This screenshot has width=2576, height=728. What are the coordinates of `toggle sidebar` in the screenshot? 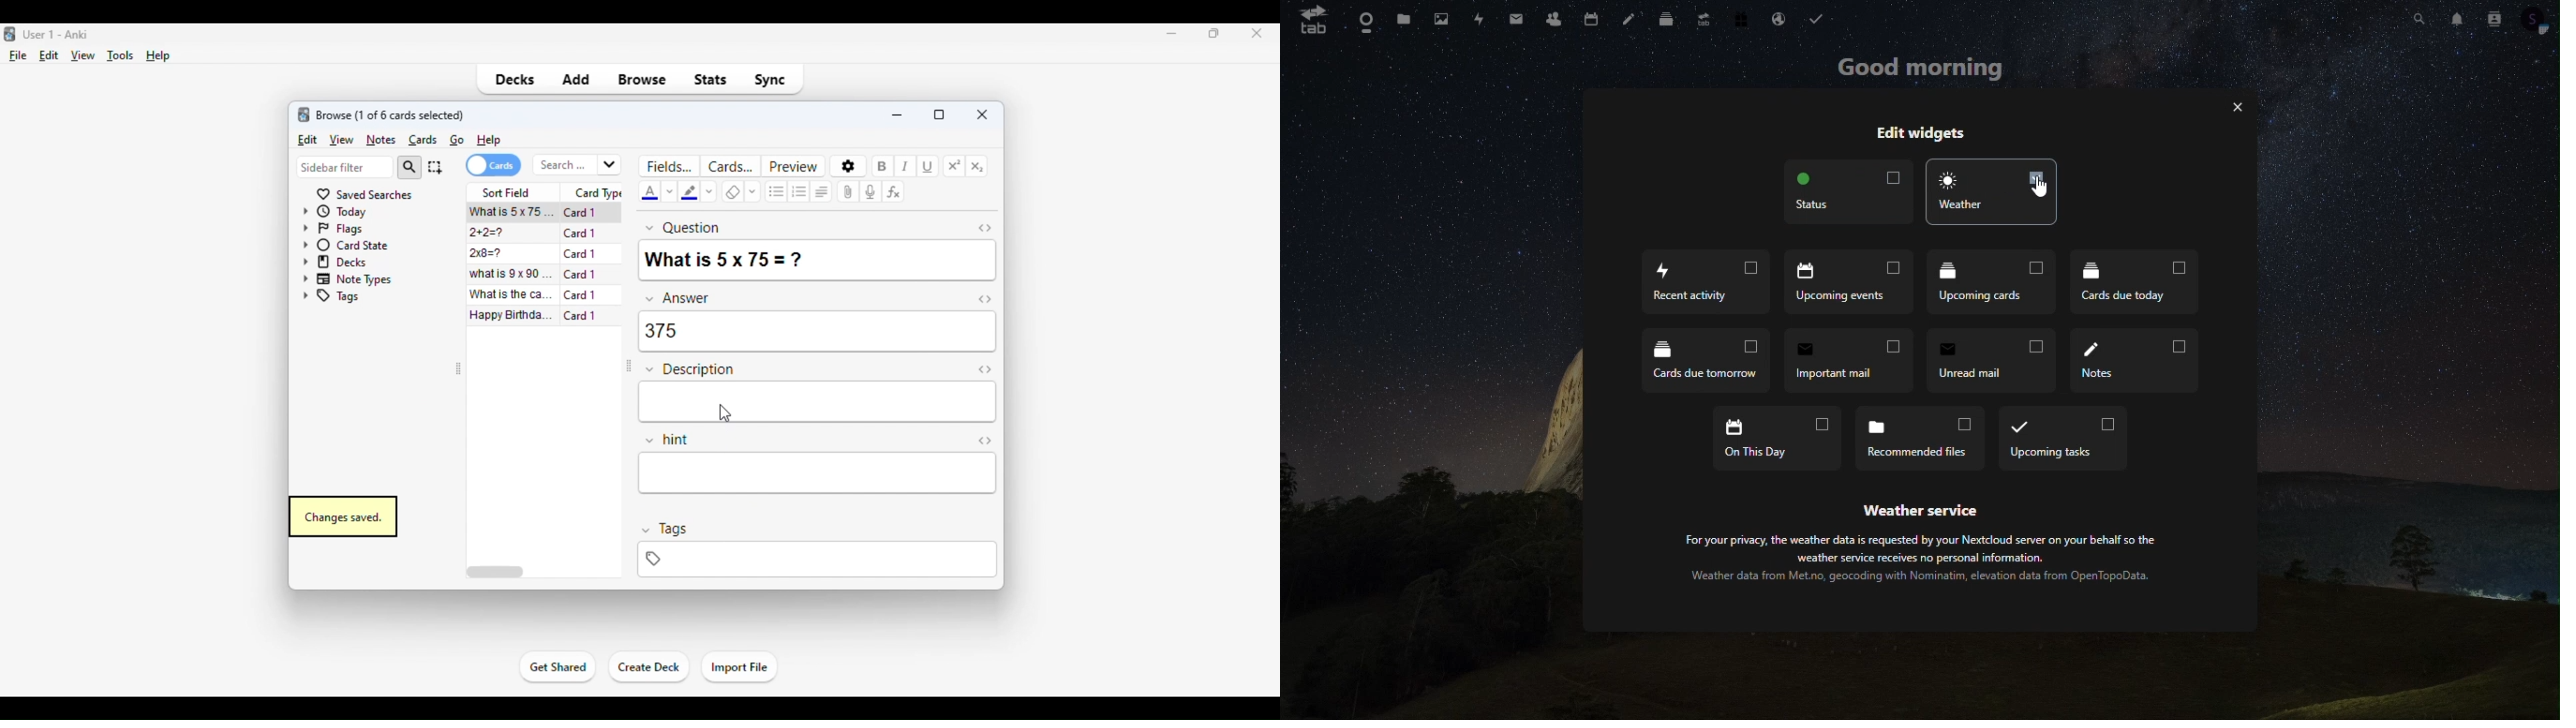 It's located at (627, 367).